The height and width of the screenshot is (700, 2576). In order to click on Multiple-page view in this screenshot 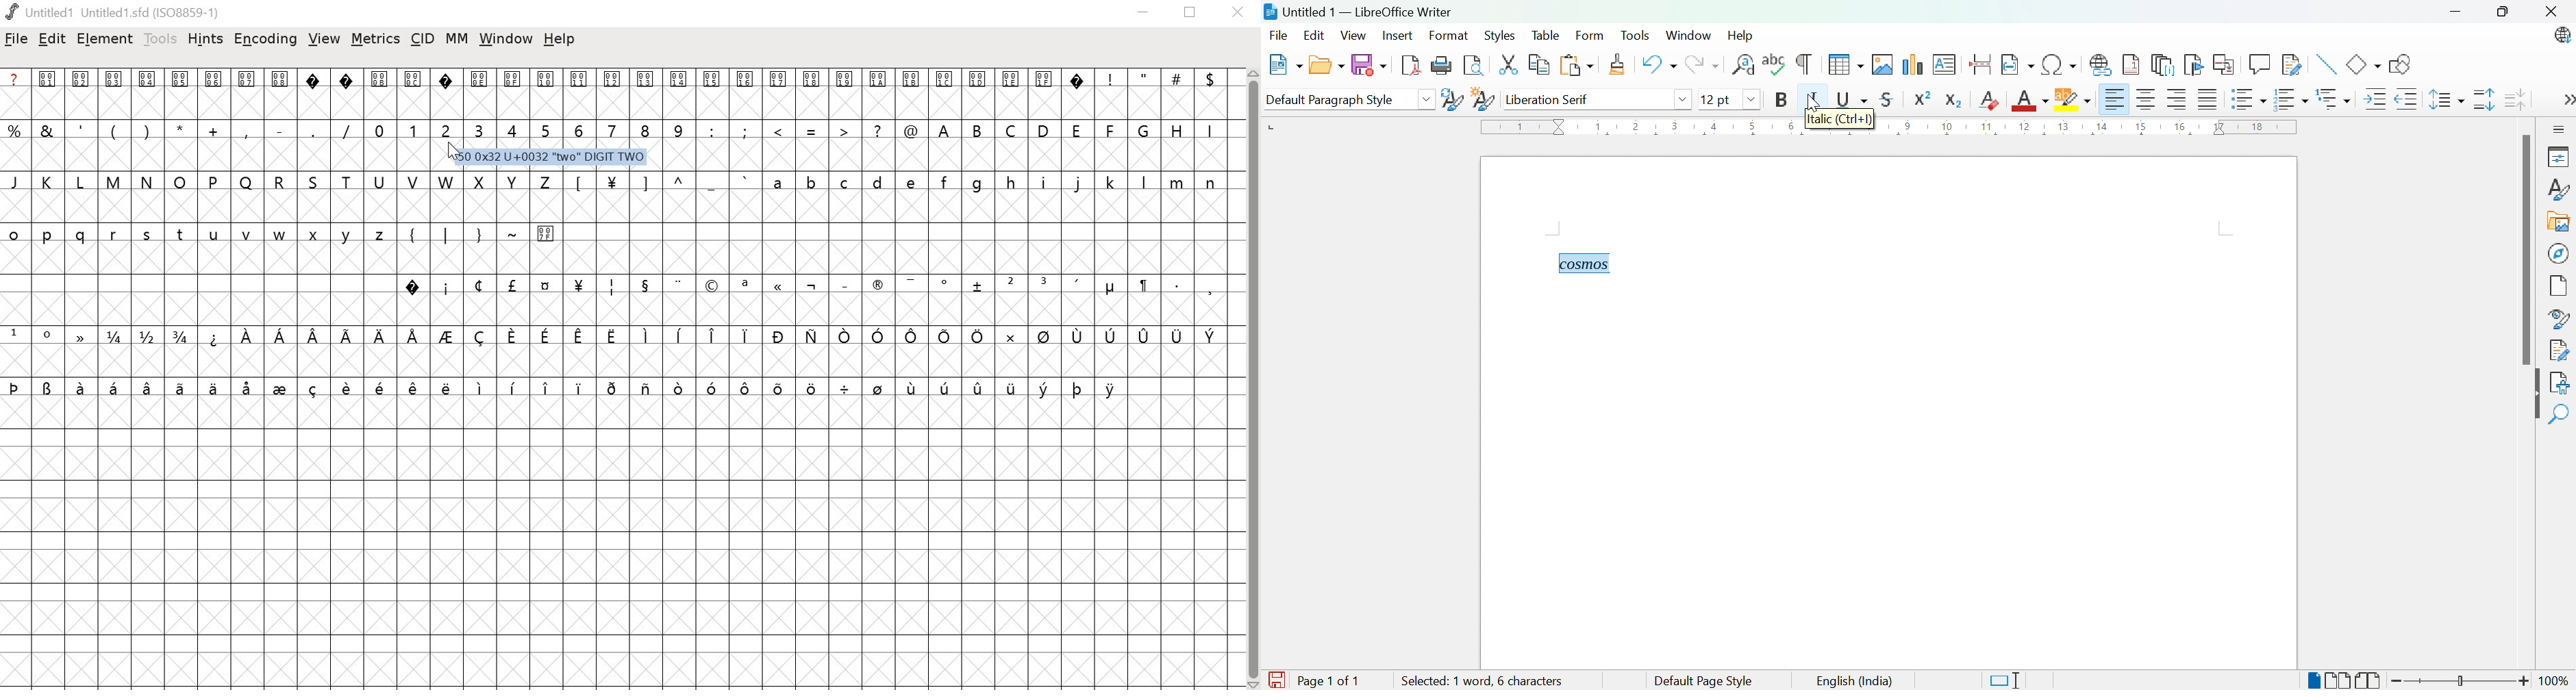, I will do `click(2340, 680)`.